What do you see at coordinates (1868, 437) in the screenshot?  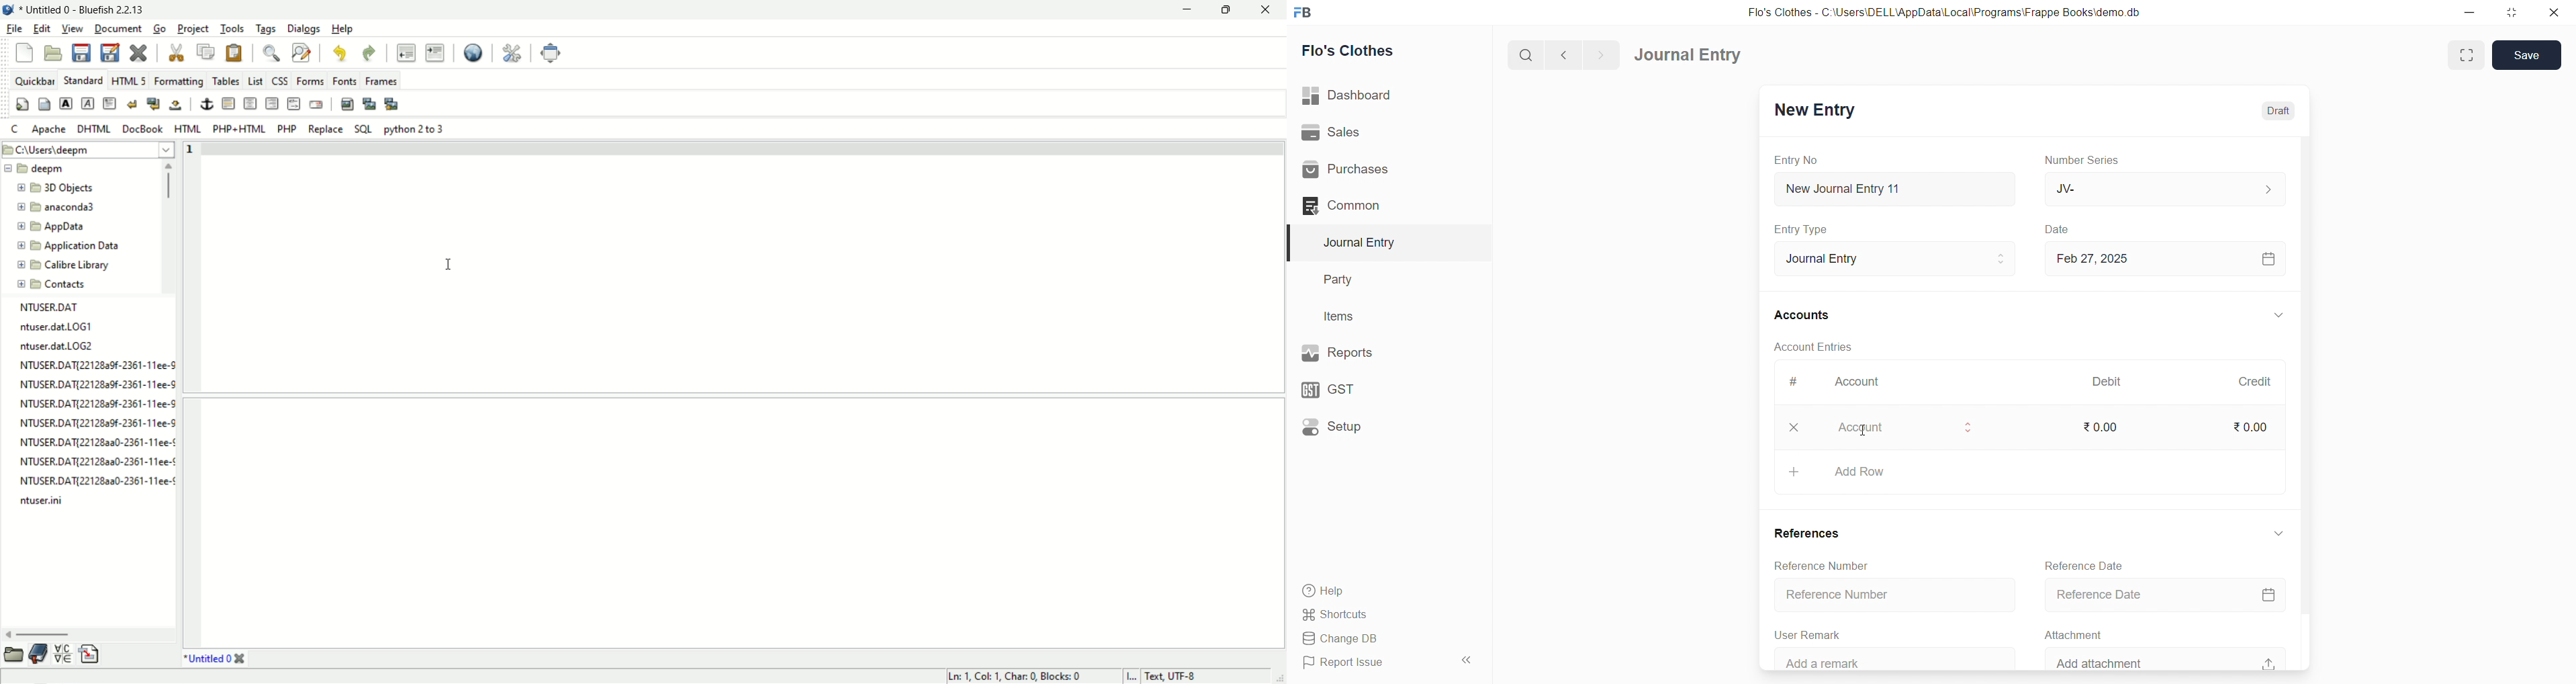 I see `cursor` at bounding box center [1868, 437].